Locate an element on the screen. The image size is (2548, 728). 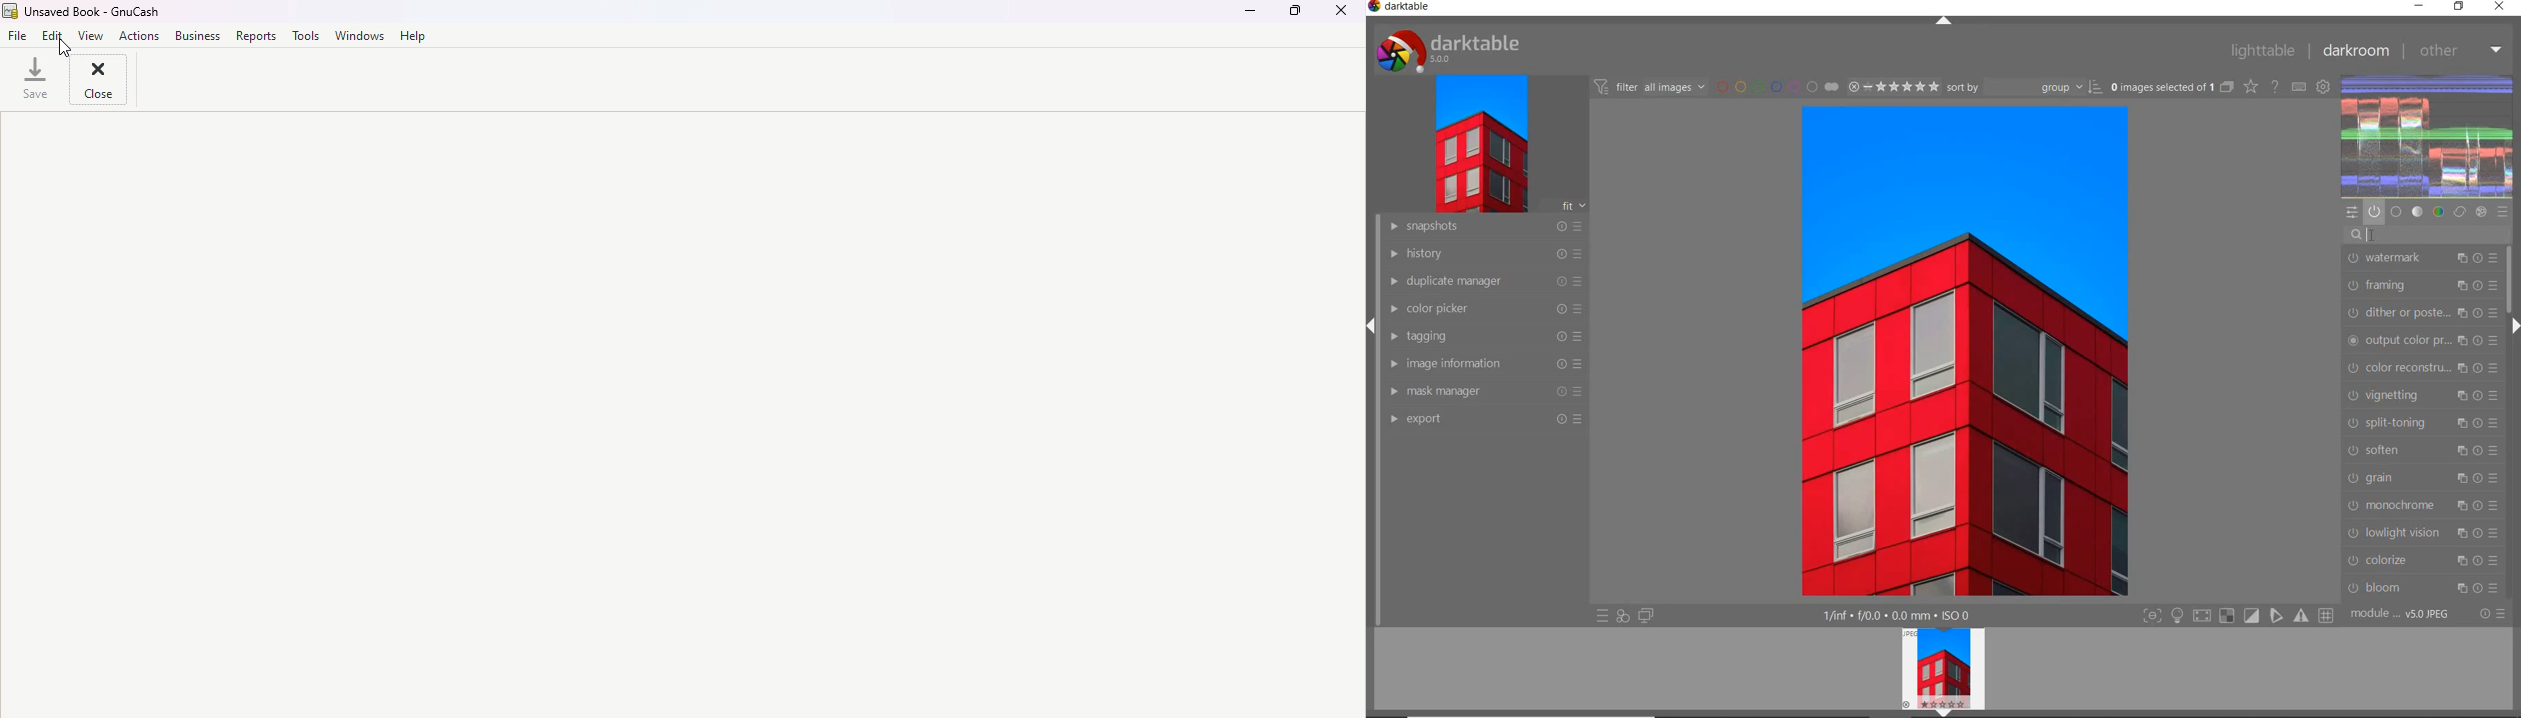
image is located at coordinates (1480, 146).